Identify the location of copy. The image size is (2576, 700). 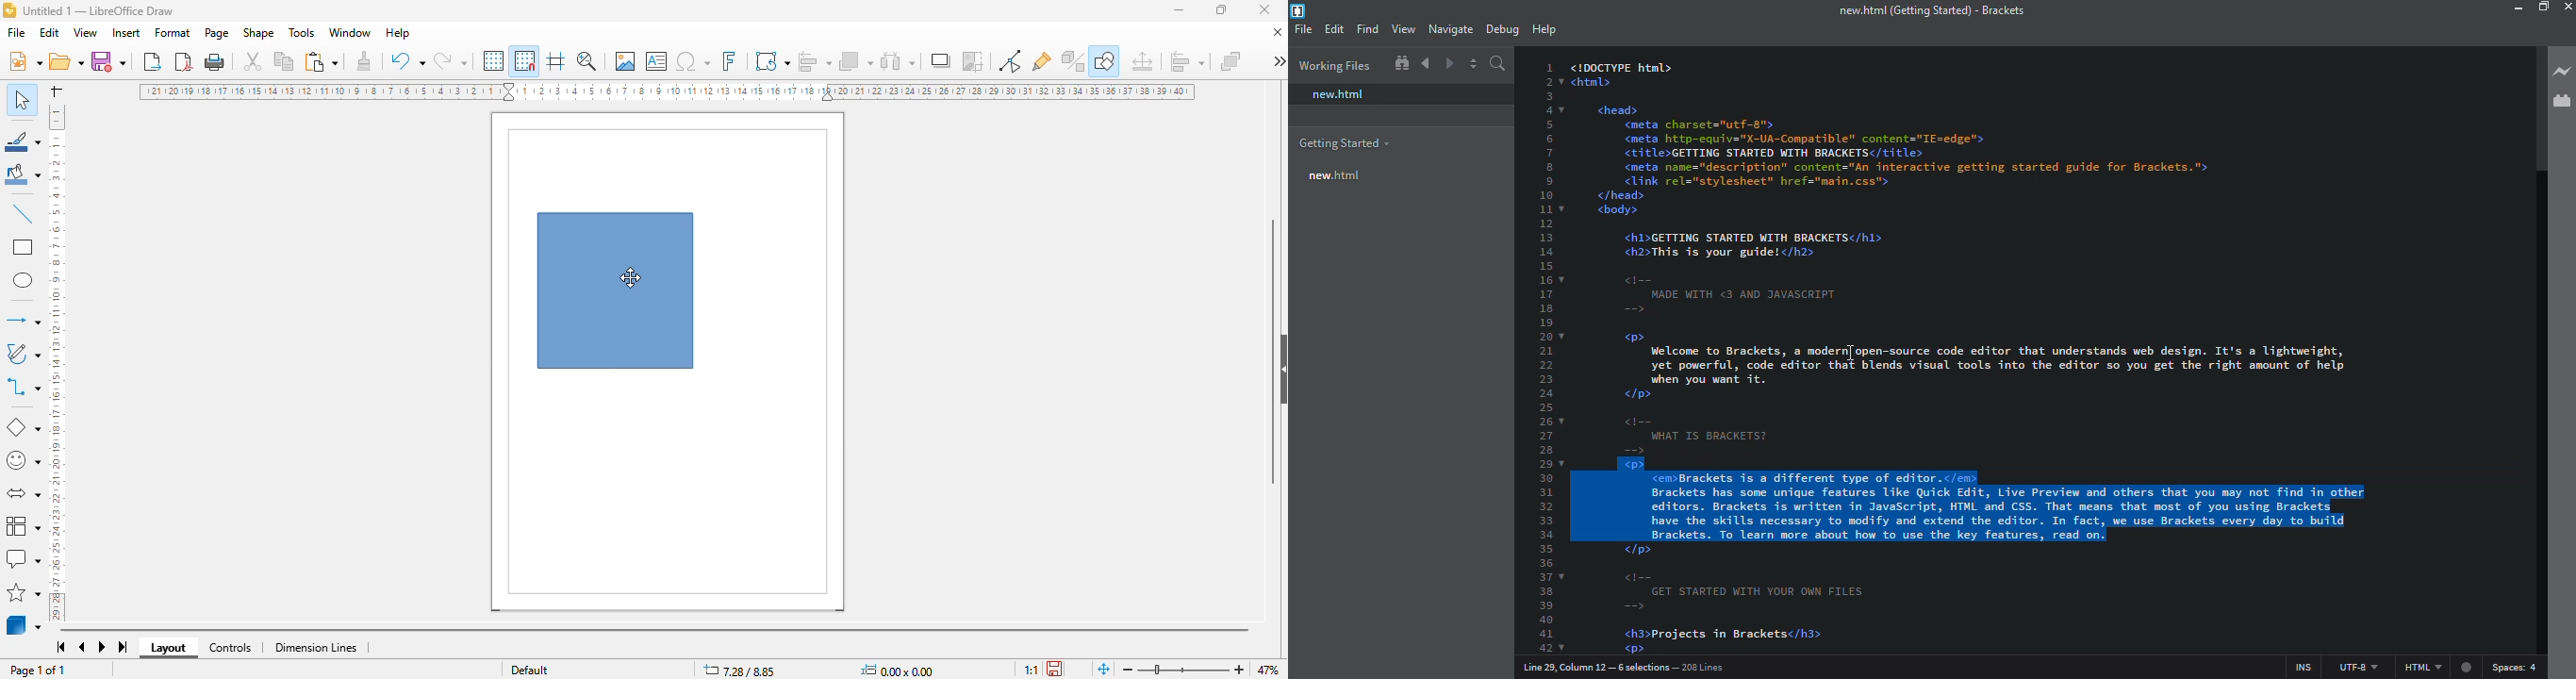
(285, 61).